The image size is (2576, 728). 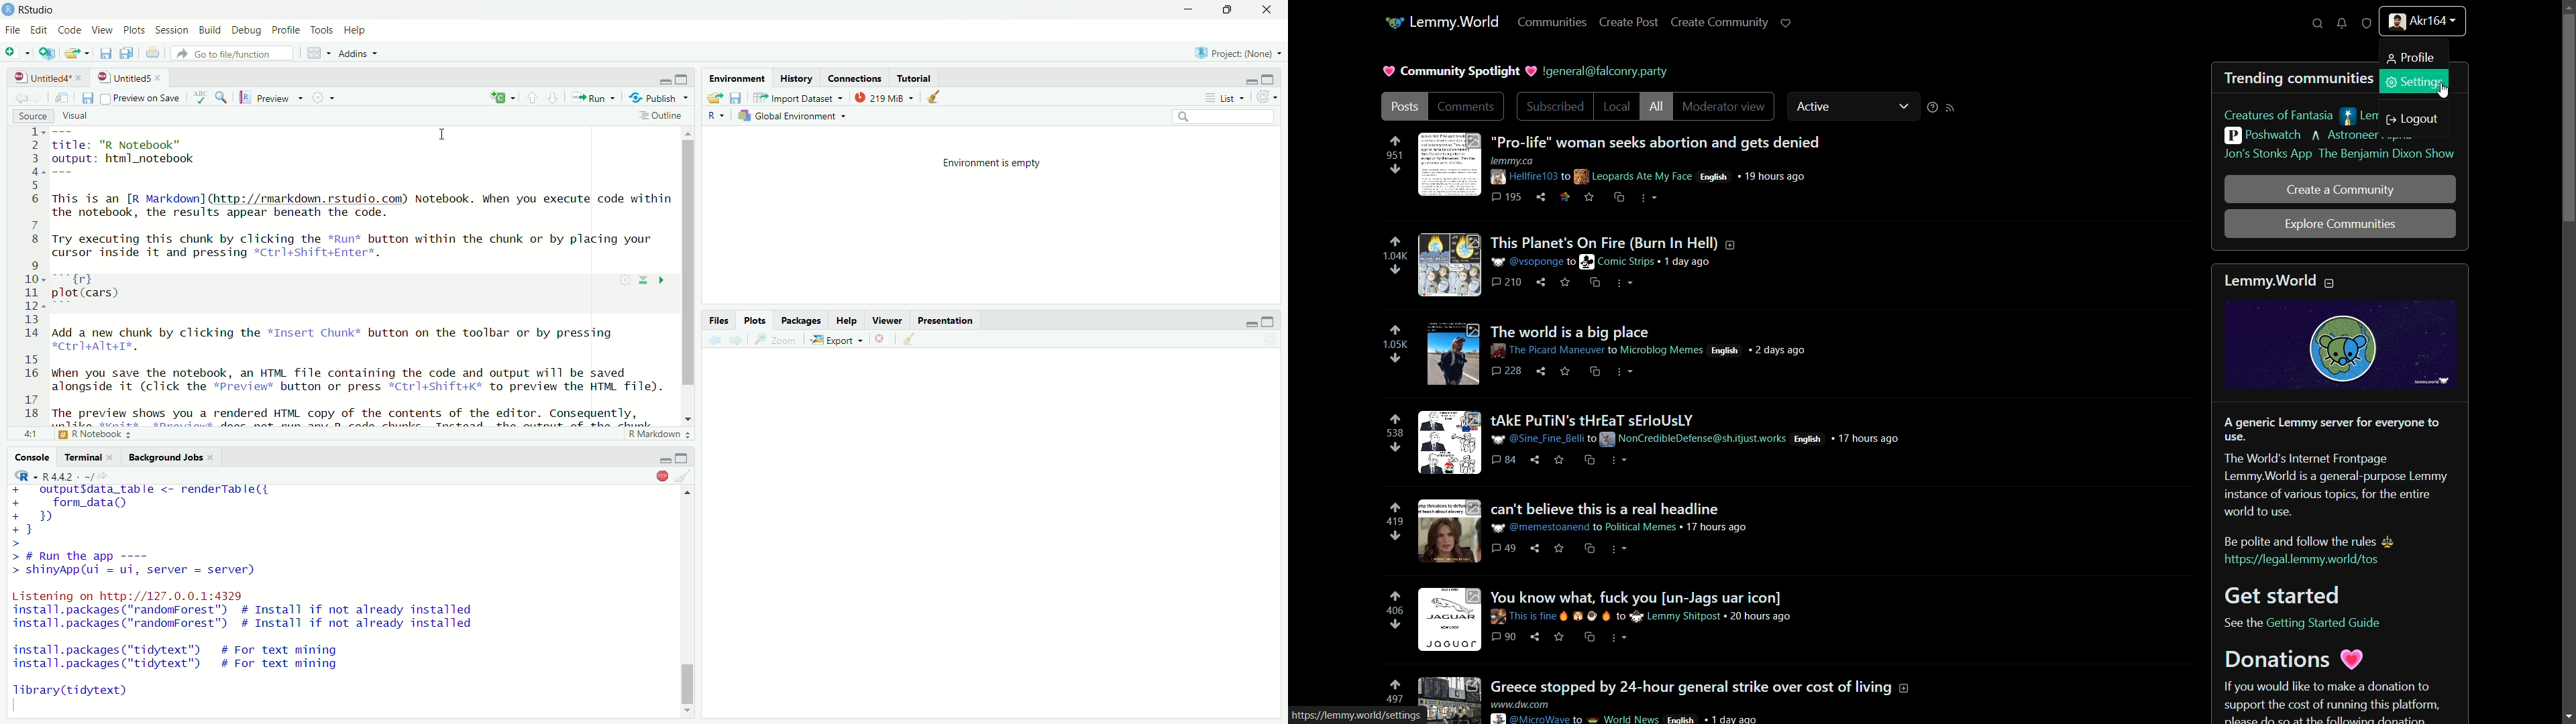 I want to click on save current document, so click(x=87, y=97).